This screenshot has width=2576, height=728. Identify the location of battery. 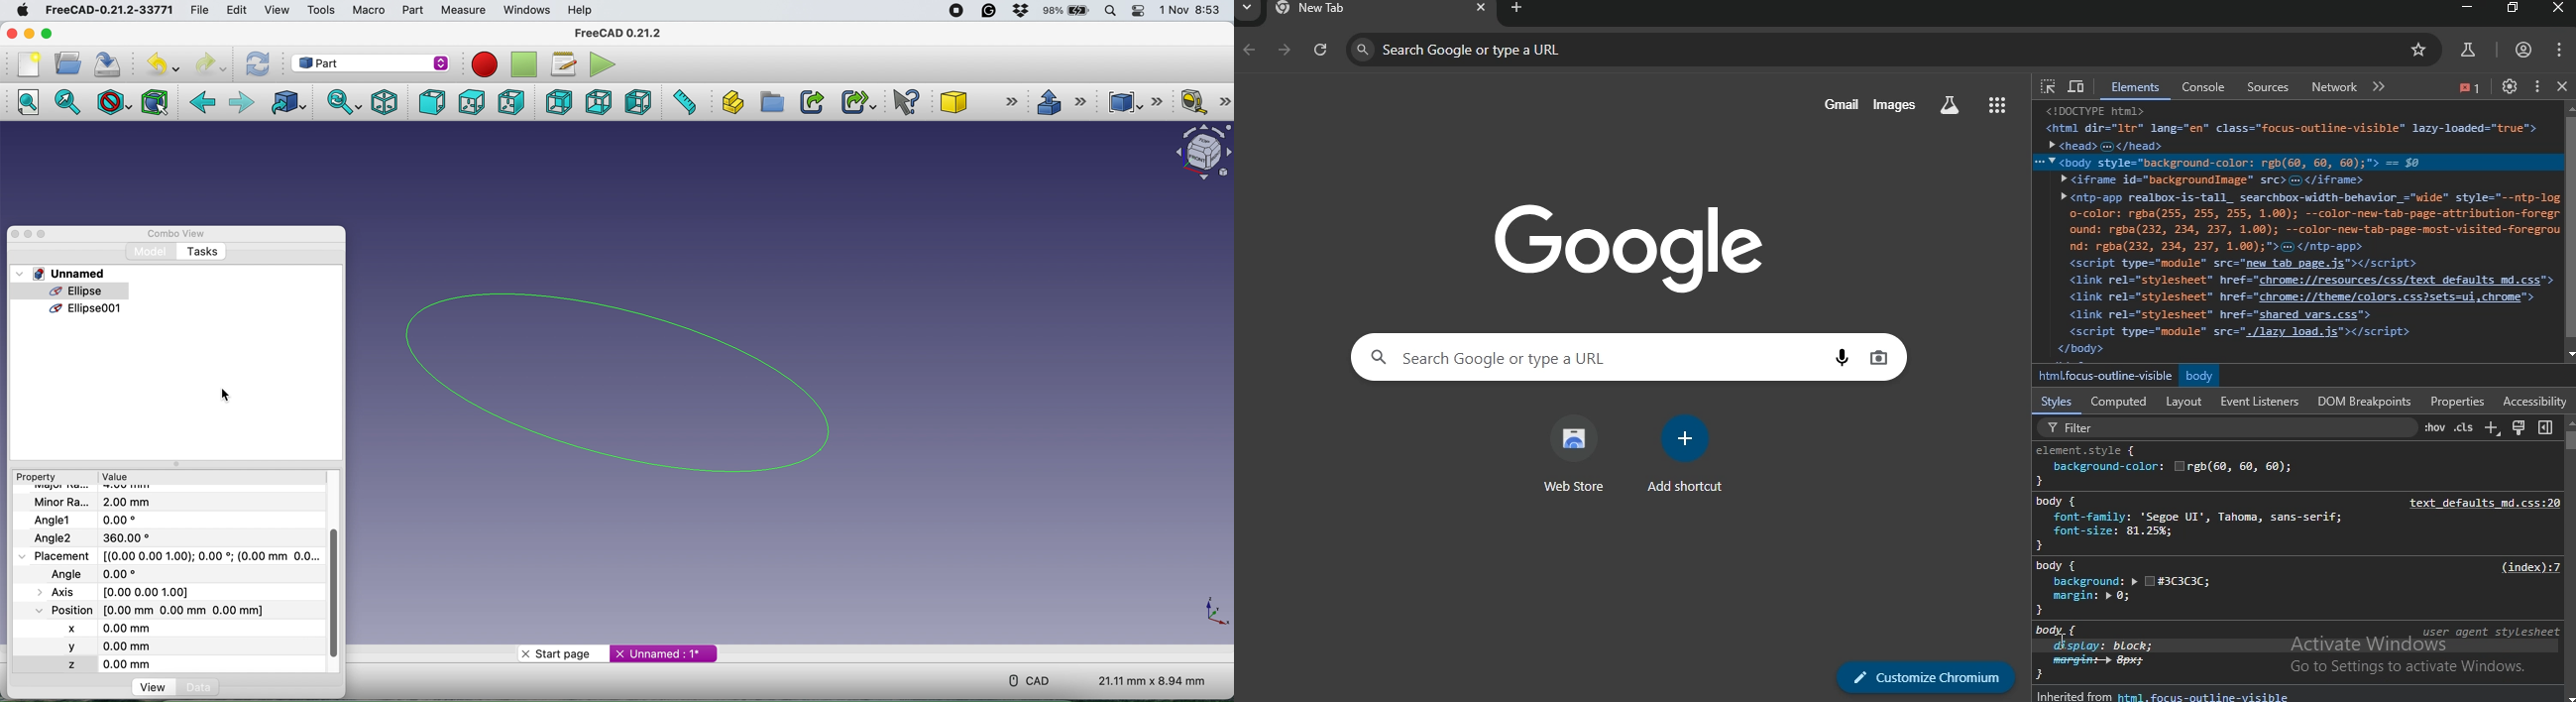
(1066, 12).